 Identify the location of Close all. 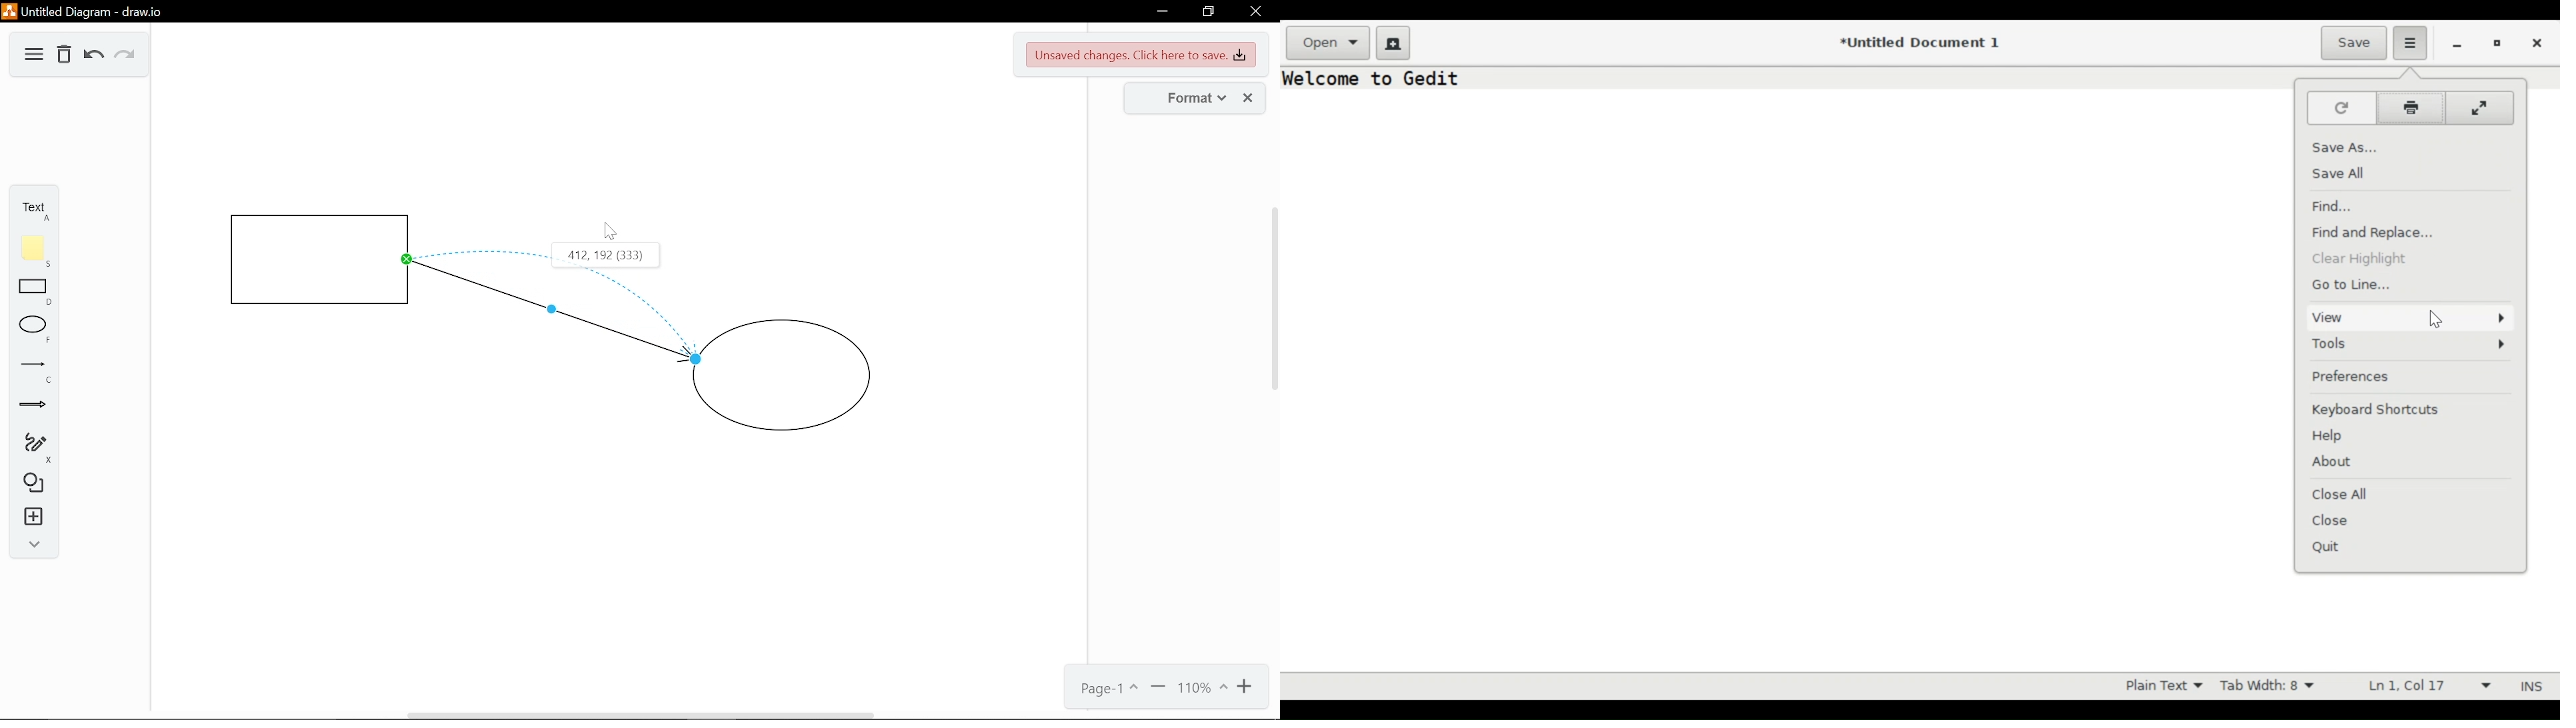
(2347, 493).